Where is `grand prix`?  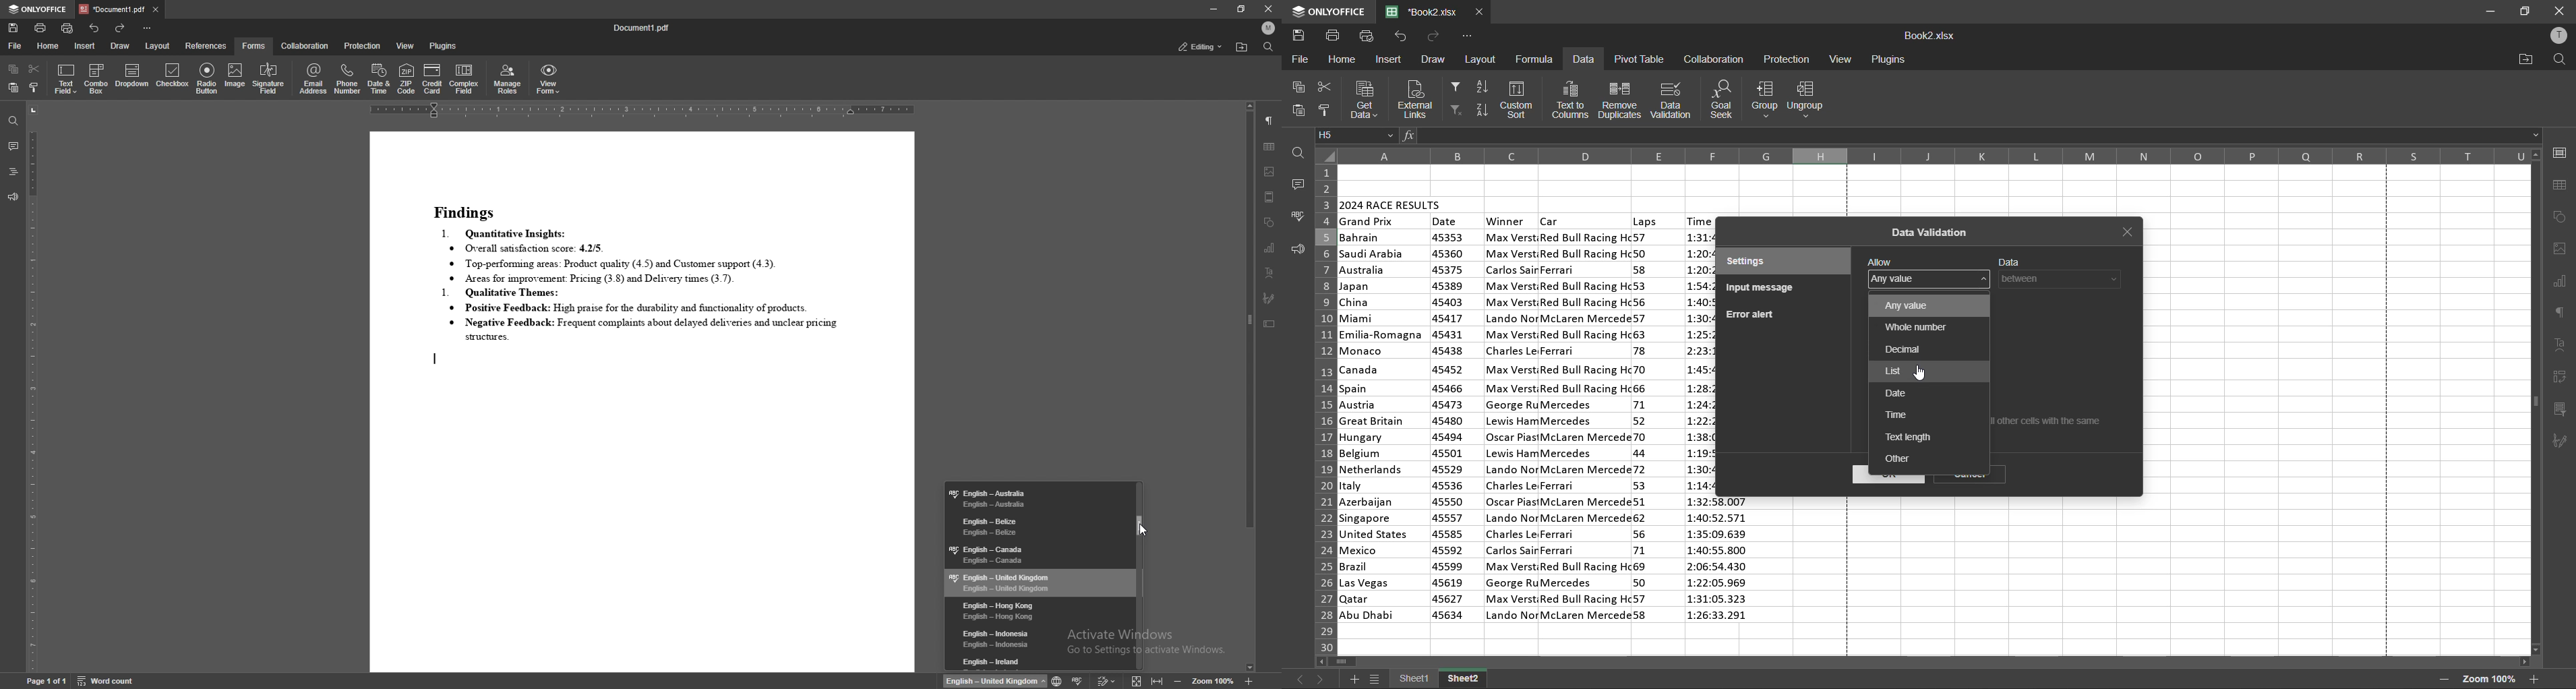
grand prix is located at coordinates (1368, 222).